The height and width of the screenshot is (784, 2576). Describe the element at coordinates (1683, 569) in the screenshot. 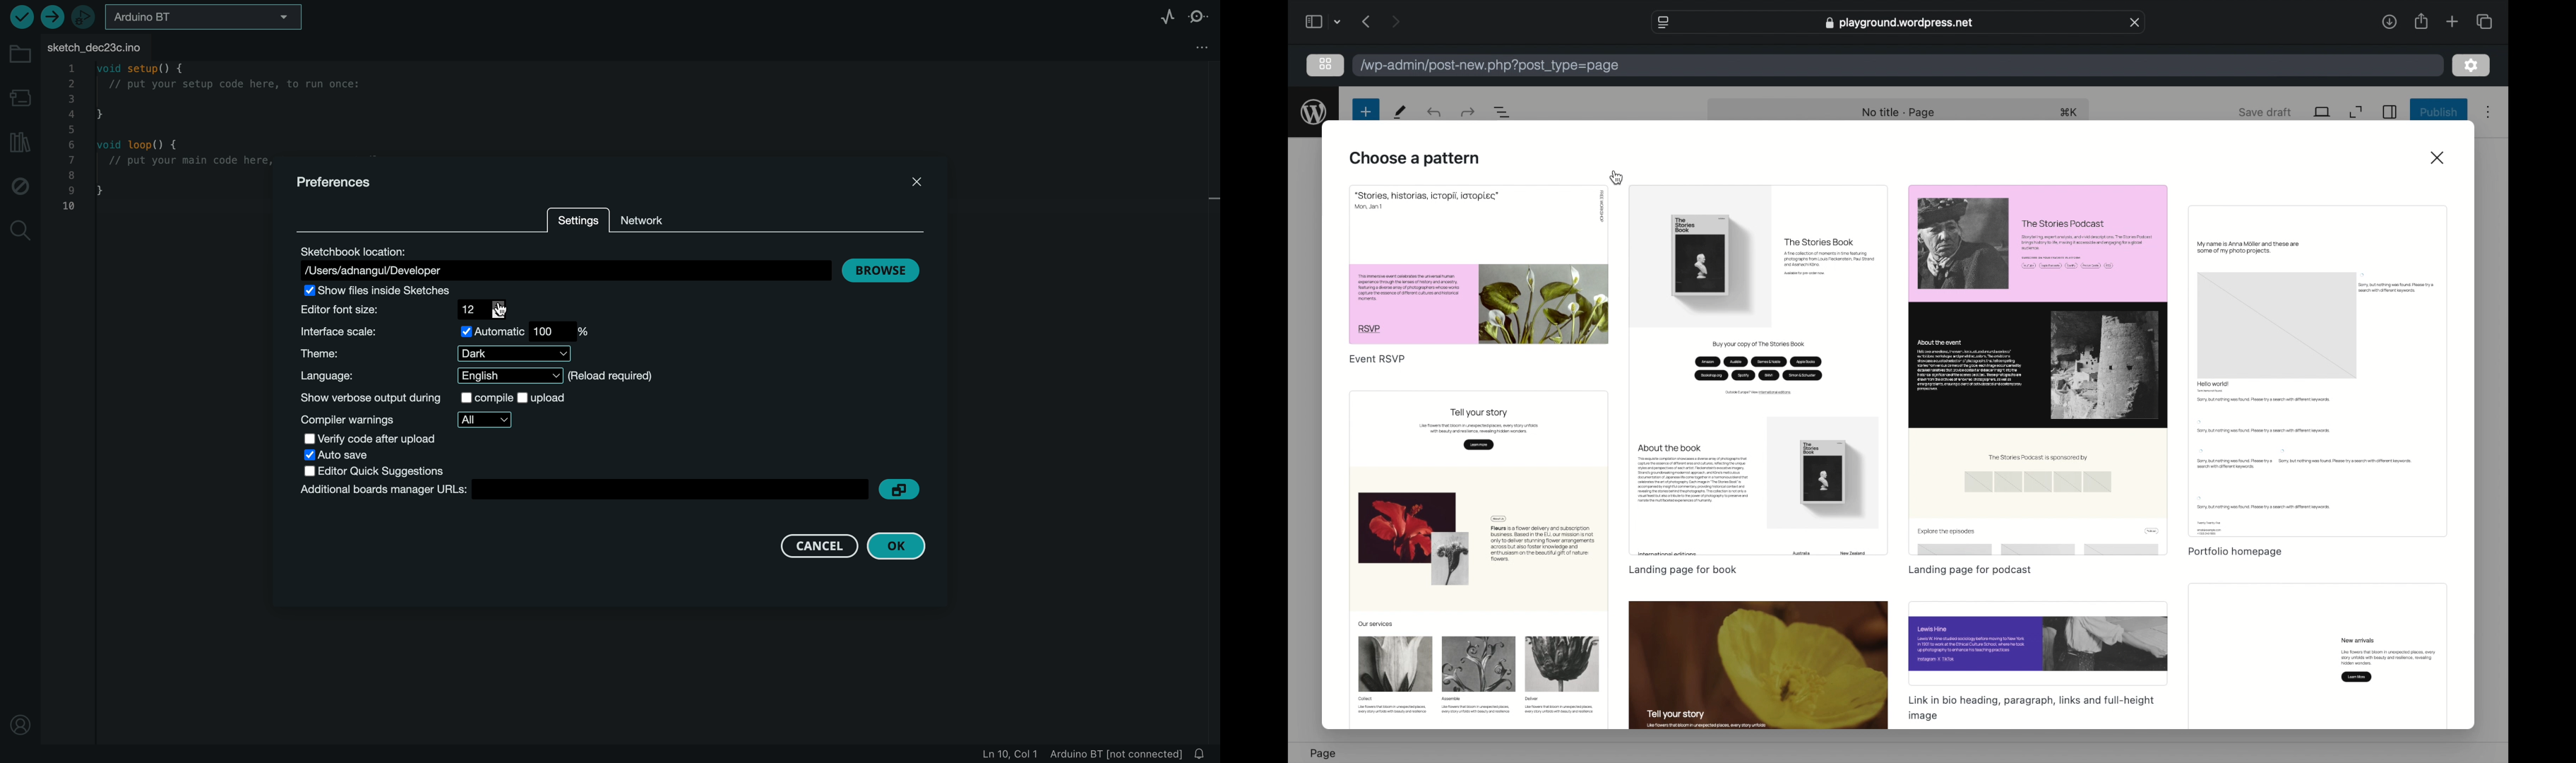

I see `landing page for book` at that location.